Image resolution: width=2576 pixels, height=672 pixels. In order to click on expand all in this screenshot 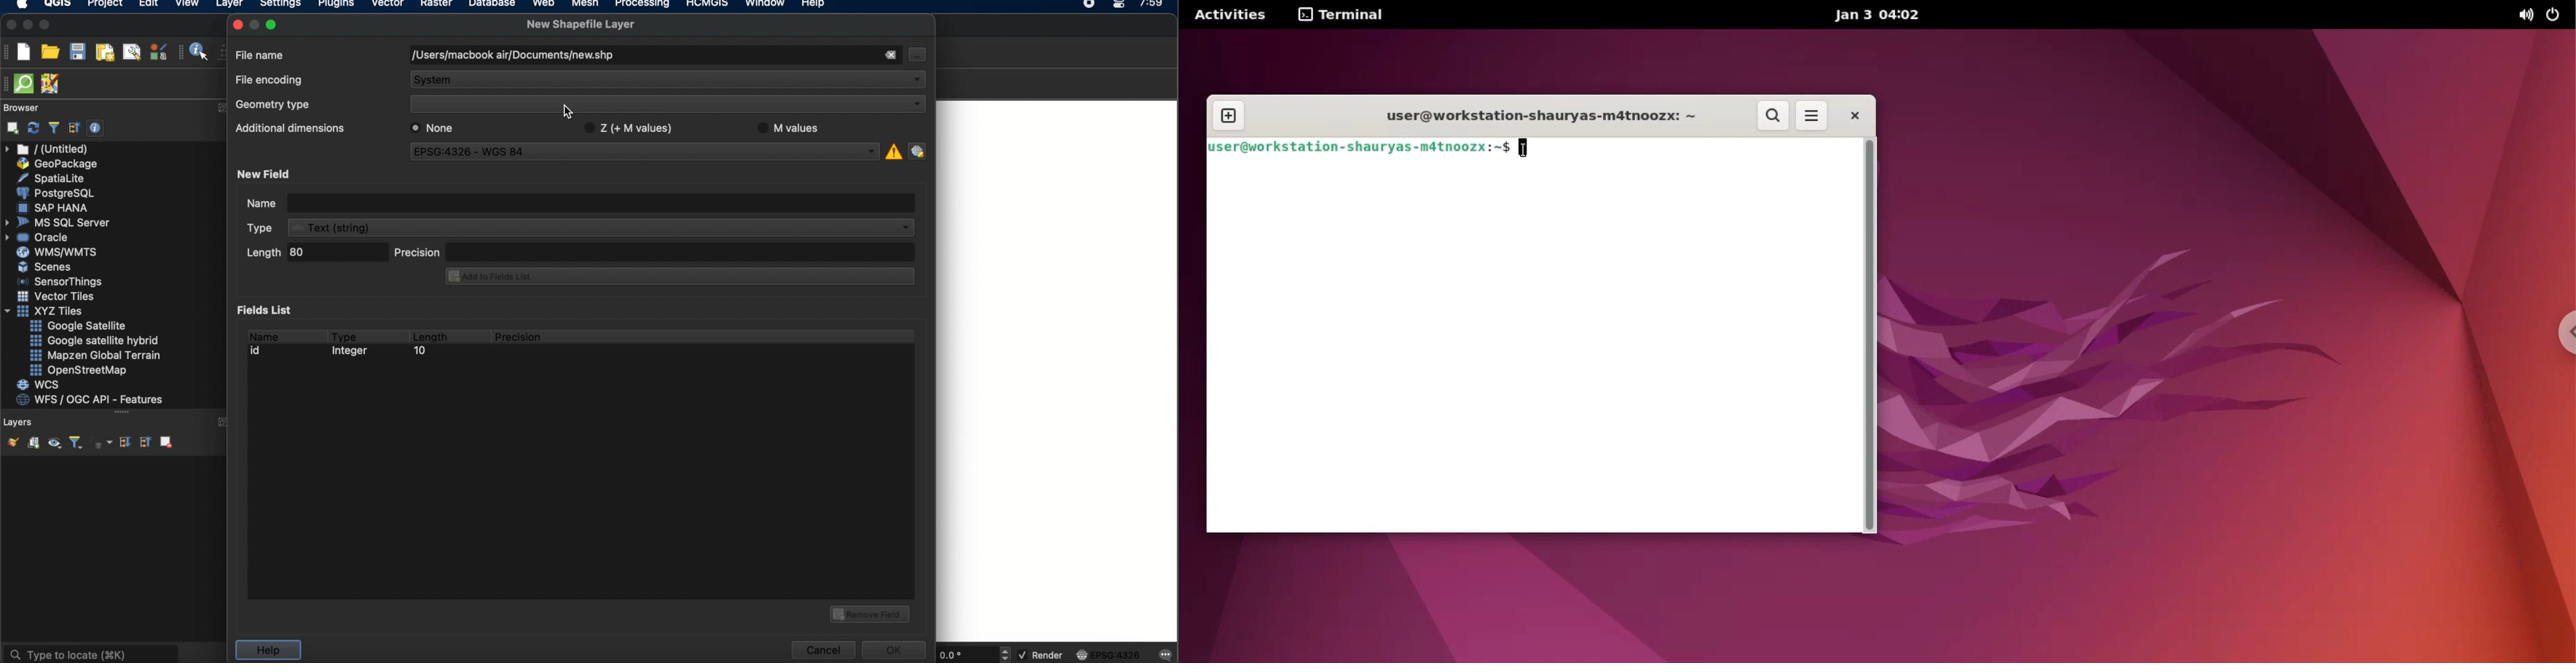, I will do `click(123, 443)`.